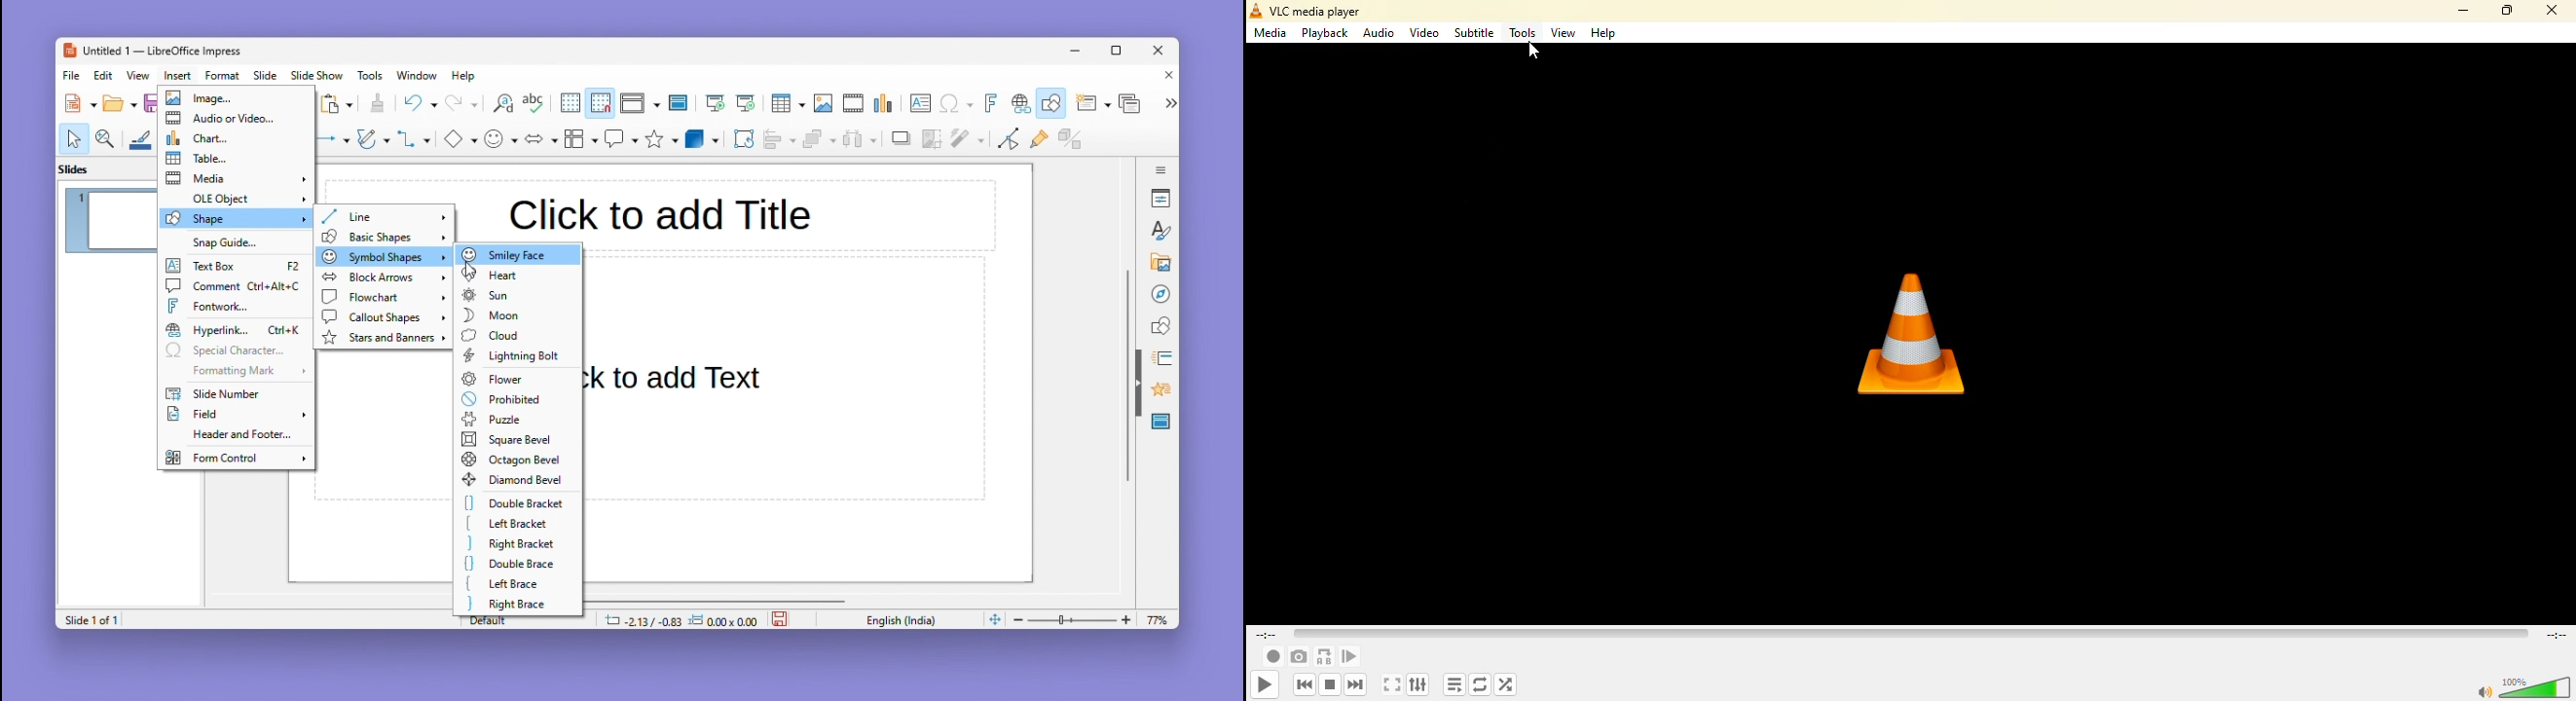 The image size is (2576, 728). What do you see at coordinates (681, 619) in the screenshot?
I see `dimensions` at bounding box center [681, 619].